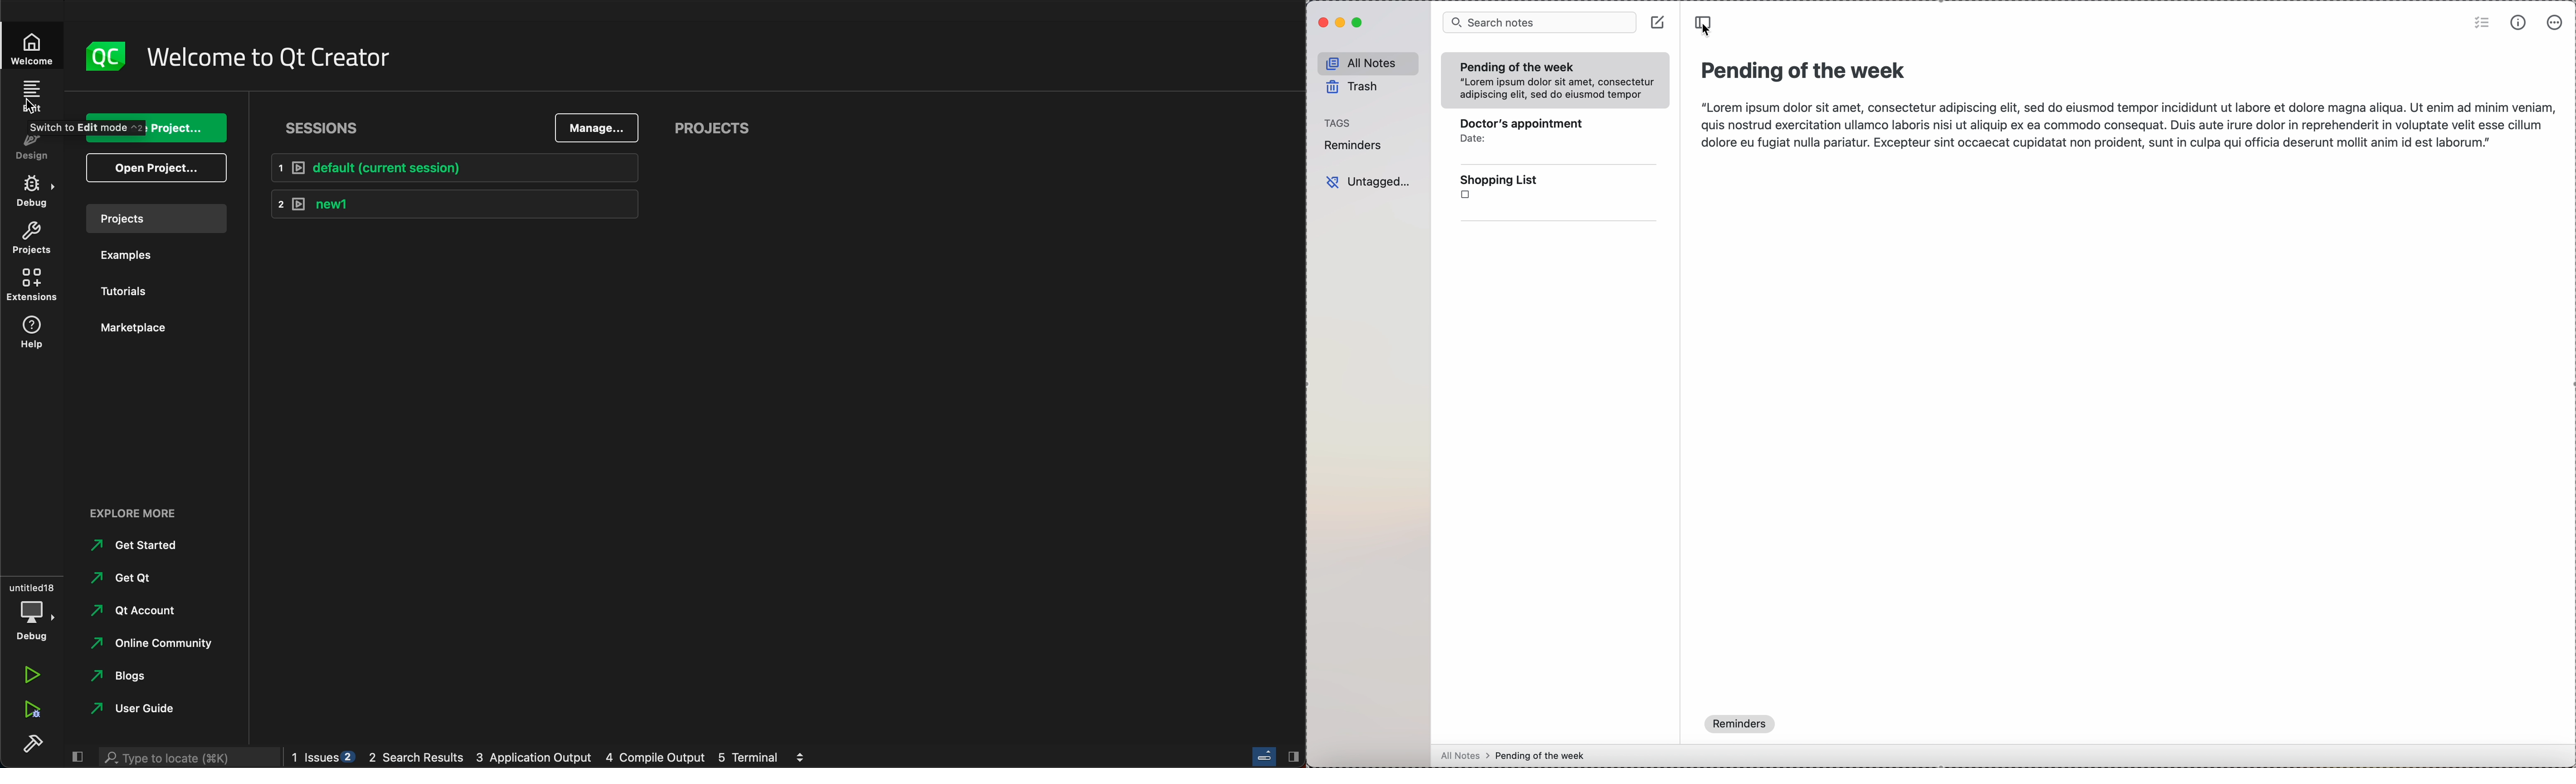 This screenshot has height=784, width=2576. Describe the element at coordinates (127, 675) in the screenshot. I see `Blogs` at that location.